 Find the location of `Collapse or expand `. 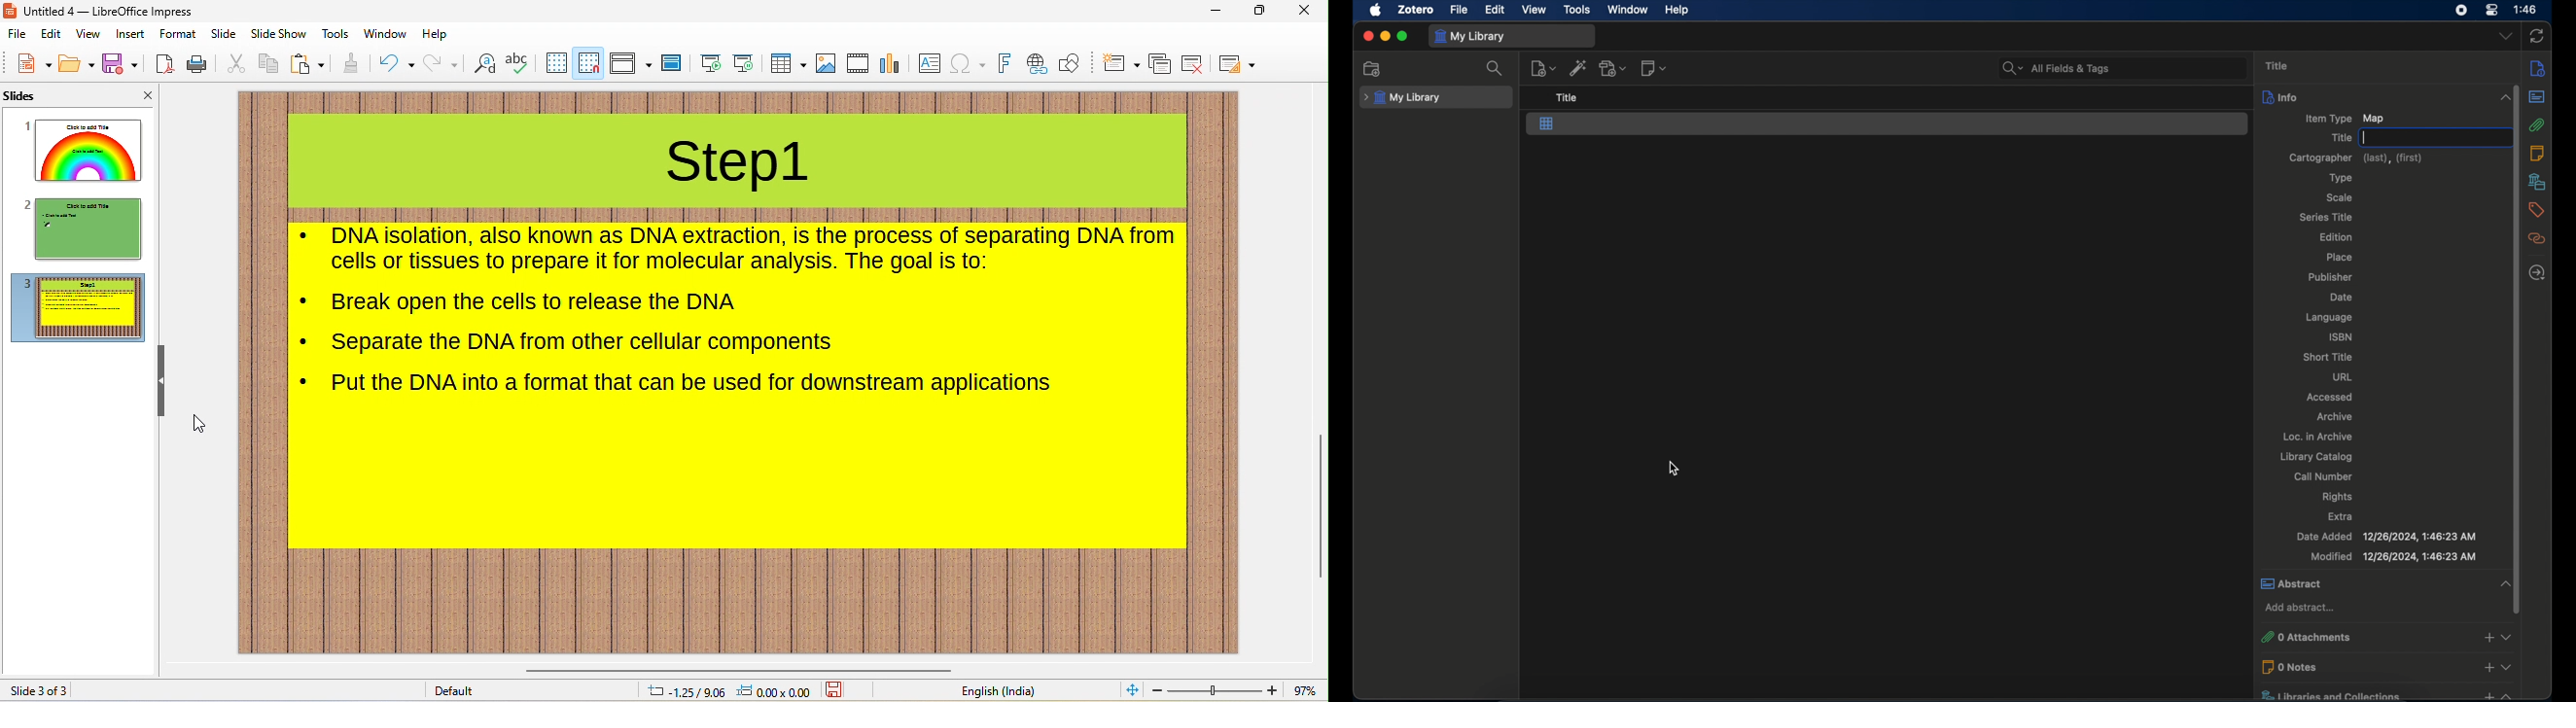

Collapse or expand  is located at coordinates (2508, 666).